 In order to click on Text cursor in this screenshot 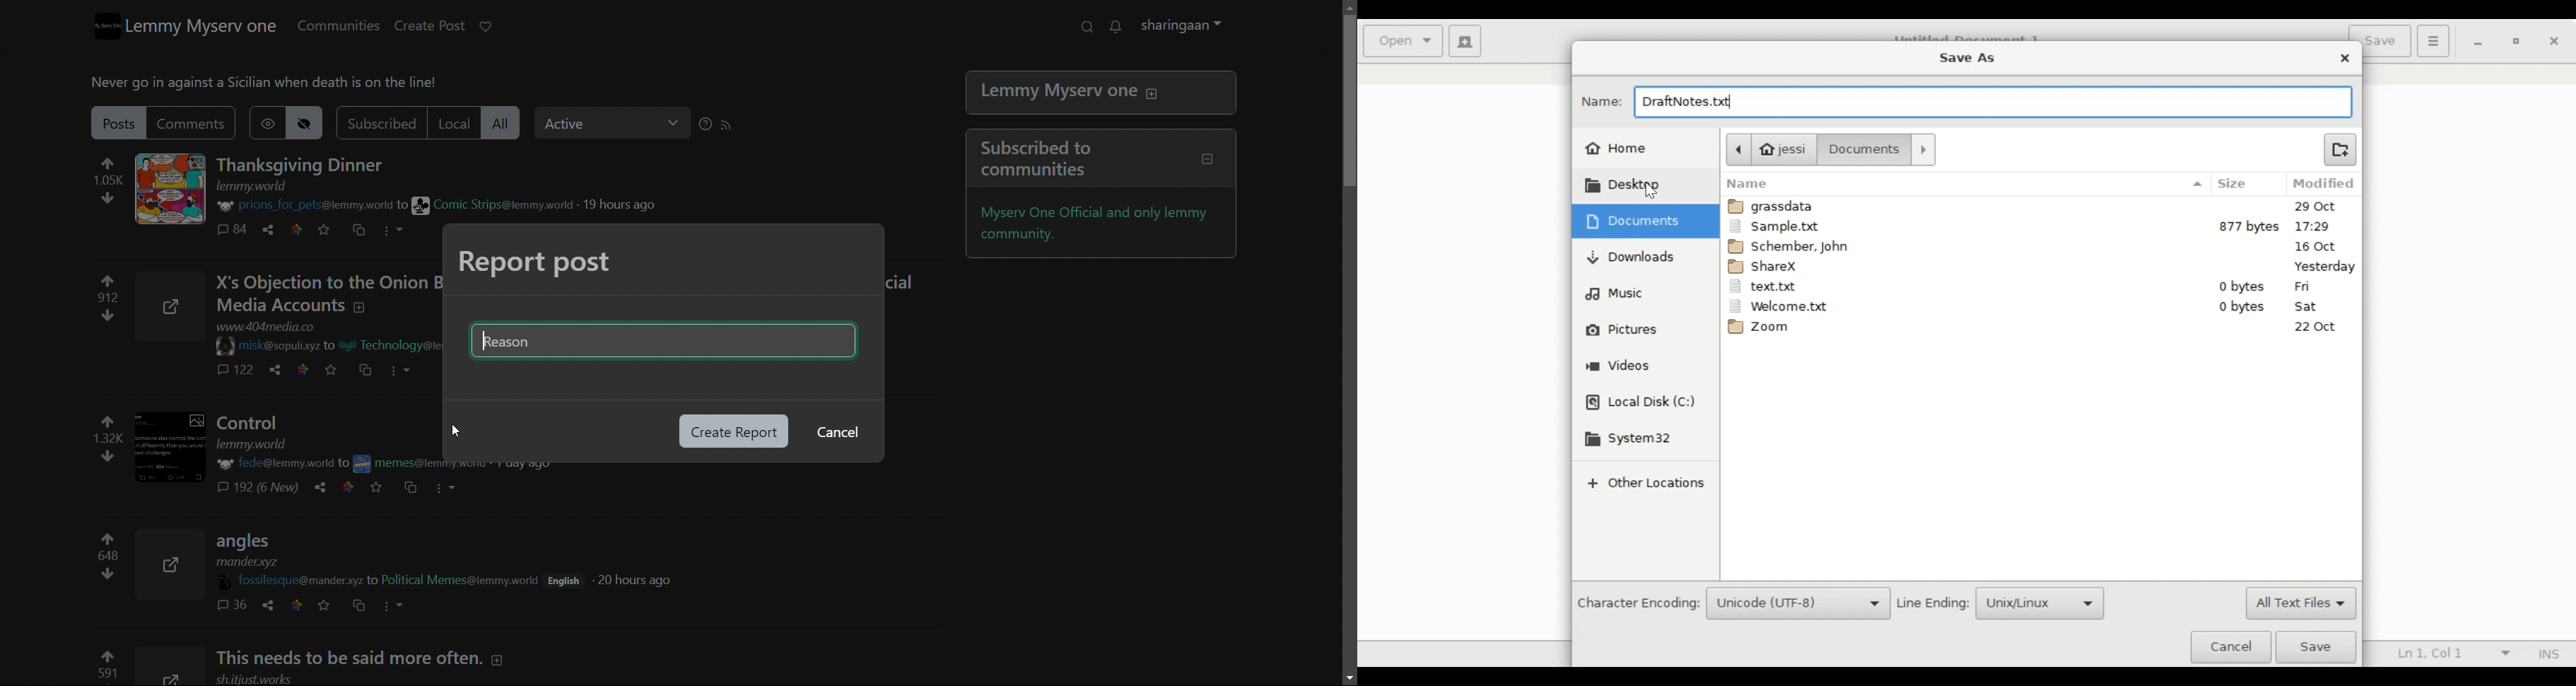, I will do `click(487, 350)`.